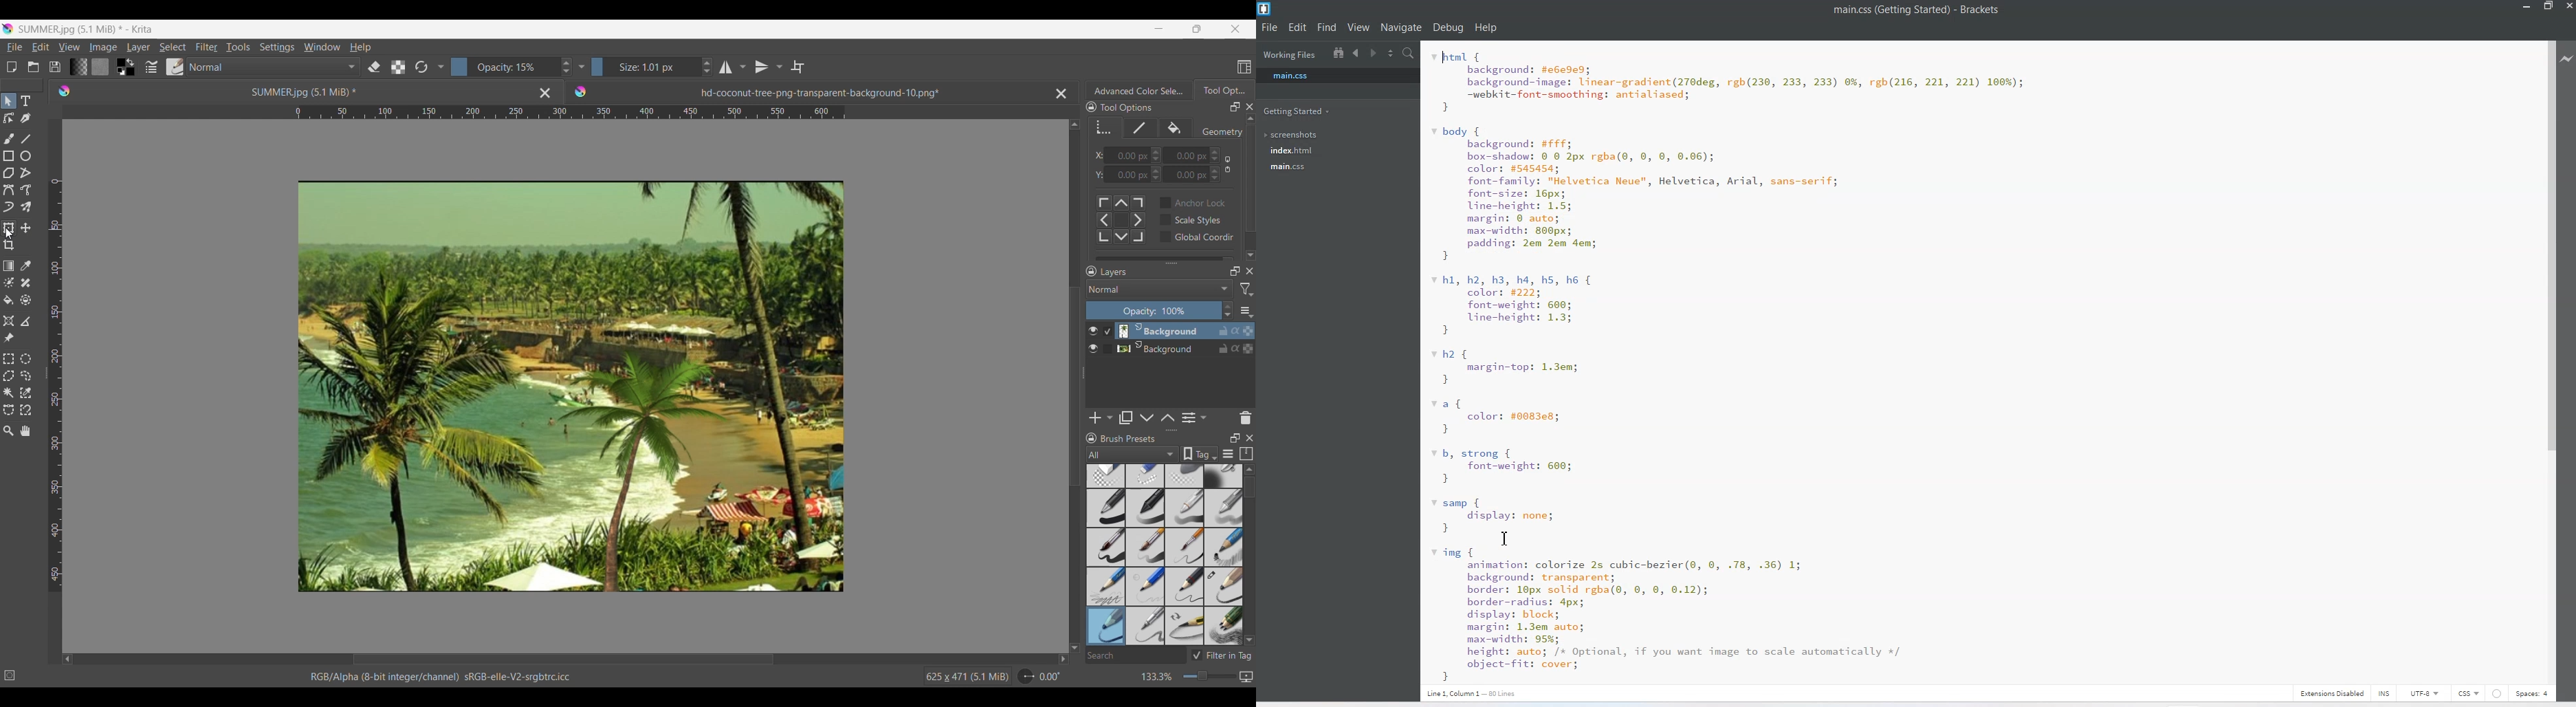 The image size is (2576, 728). What do you see at coordinates (26, 431) in the screenshot?
I see `Pan tool` at bounding box center [26, 431].